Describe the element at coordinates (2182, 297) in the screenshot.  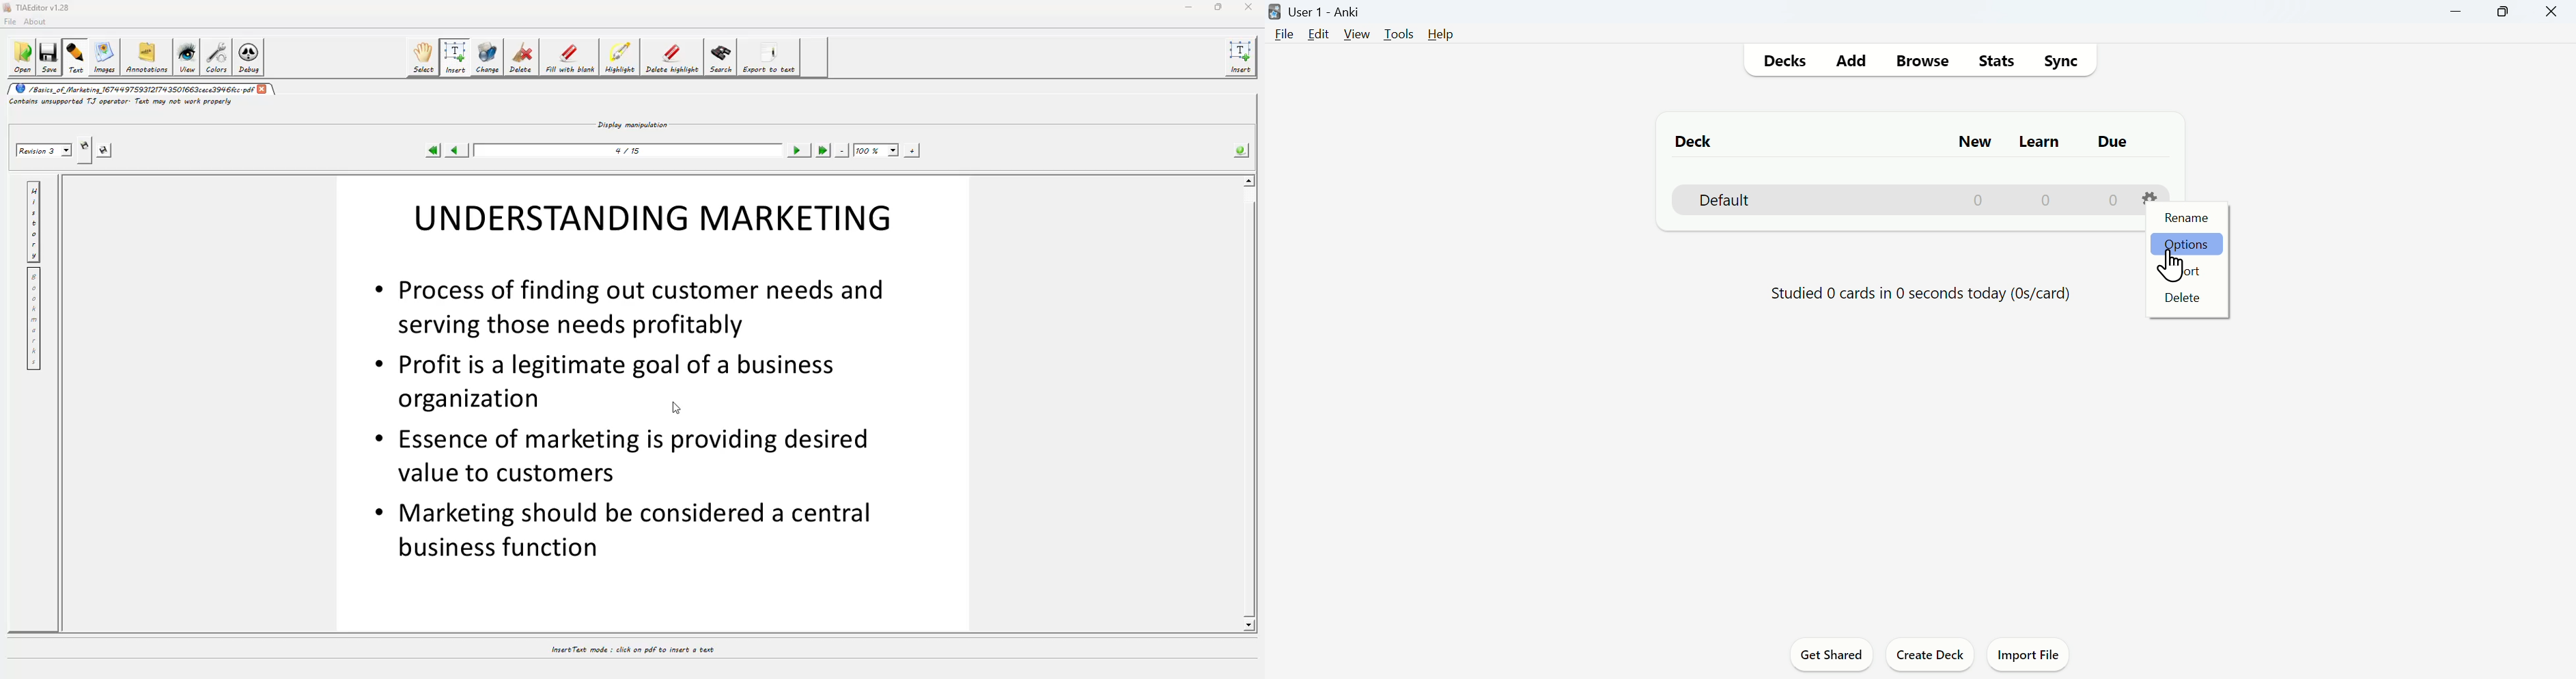
I see `Delete` at that location.